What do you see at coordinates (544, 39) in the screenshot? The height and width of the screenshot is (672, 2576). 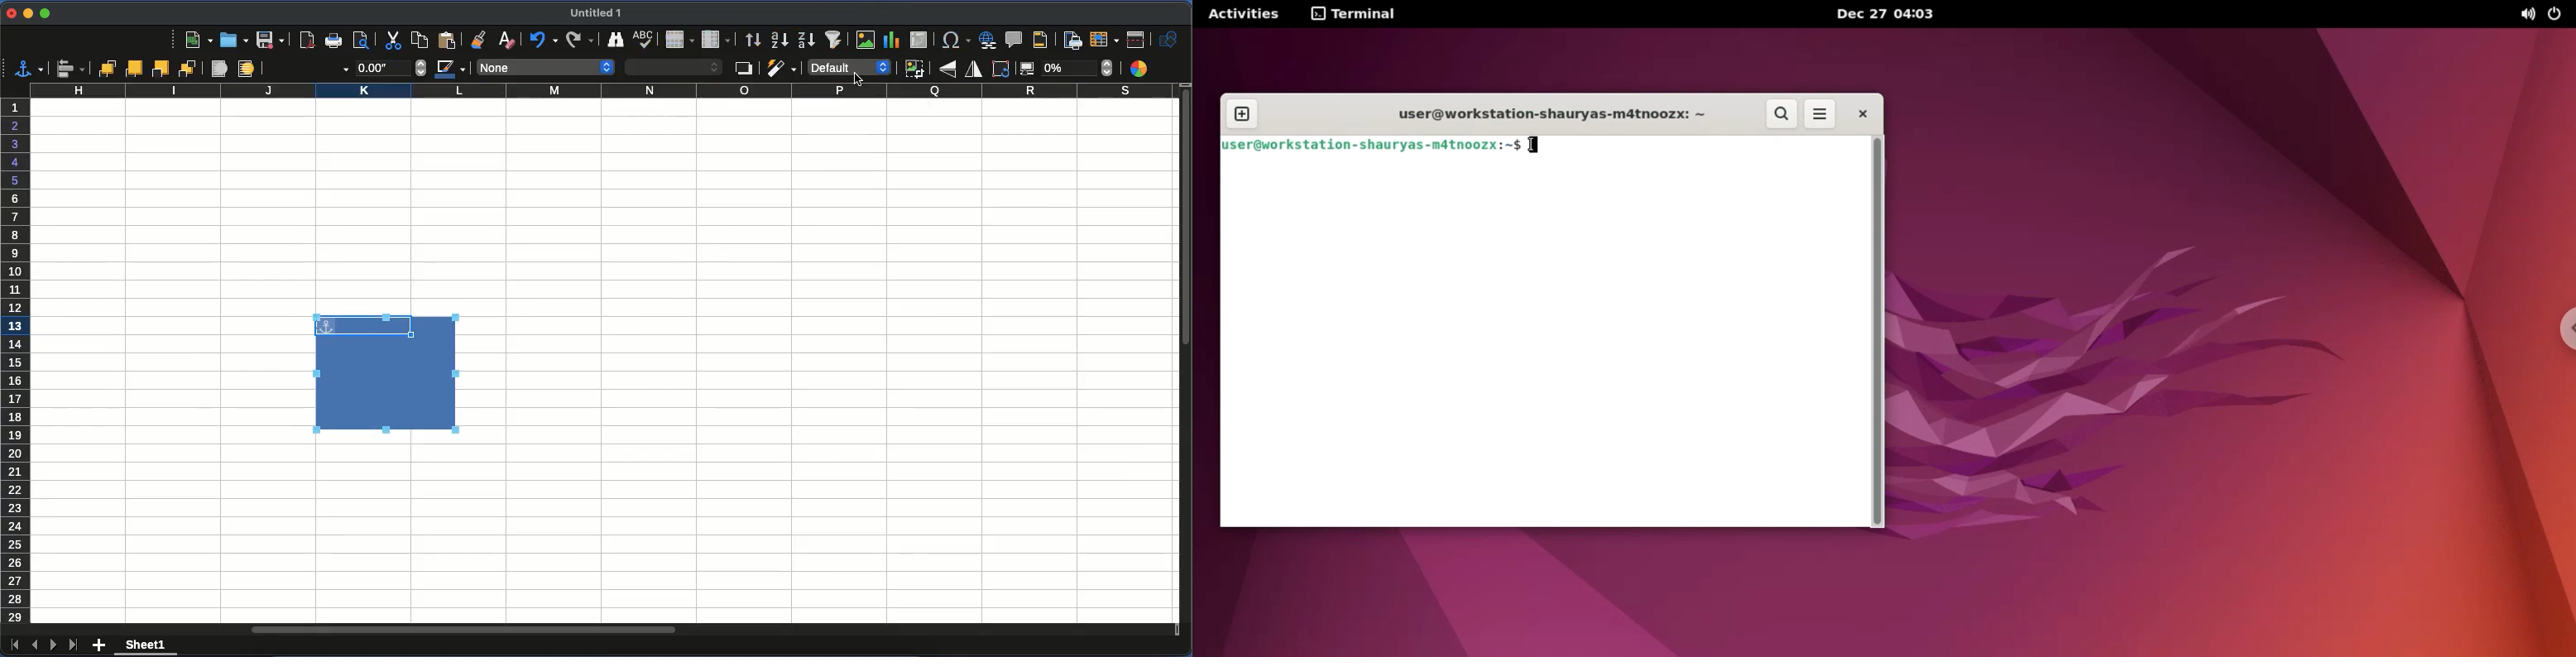 I see `undo` at bounding box center [544, 39].